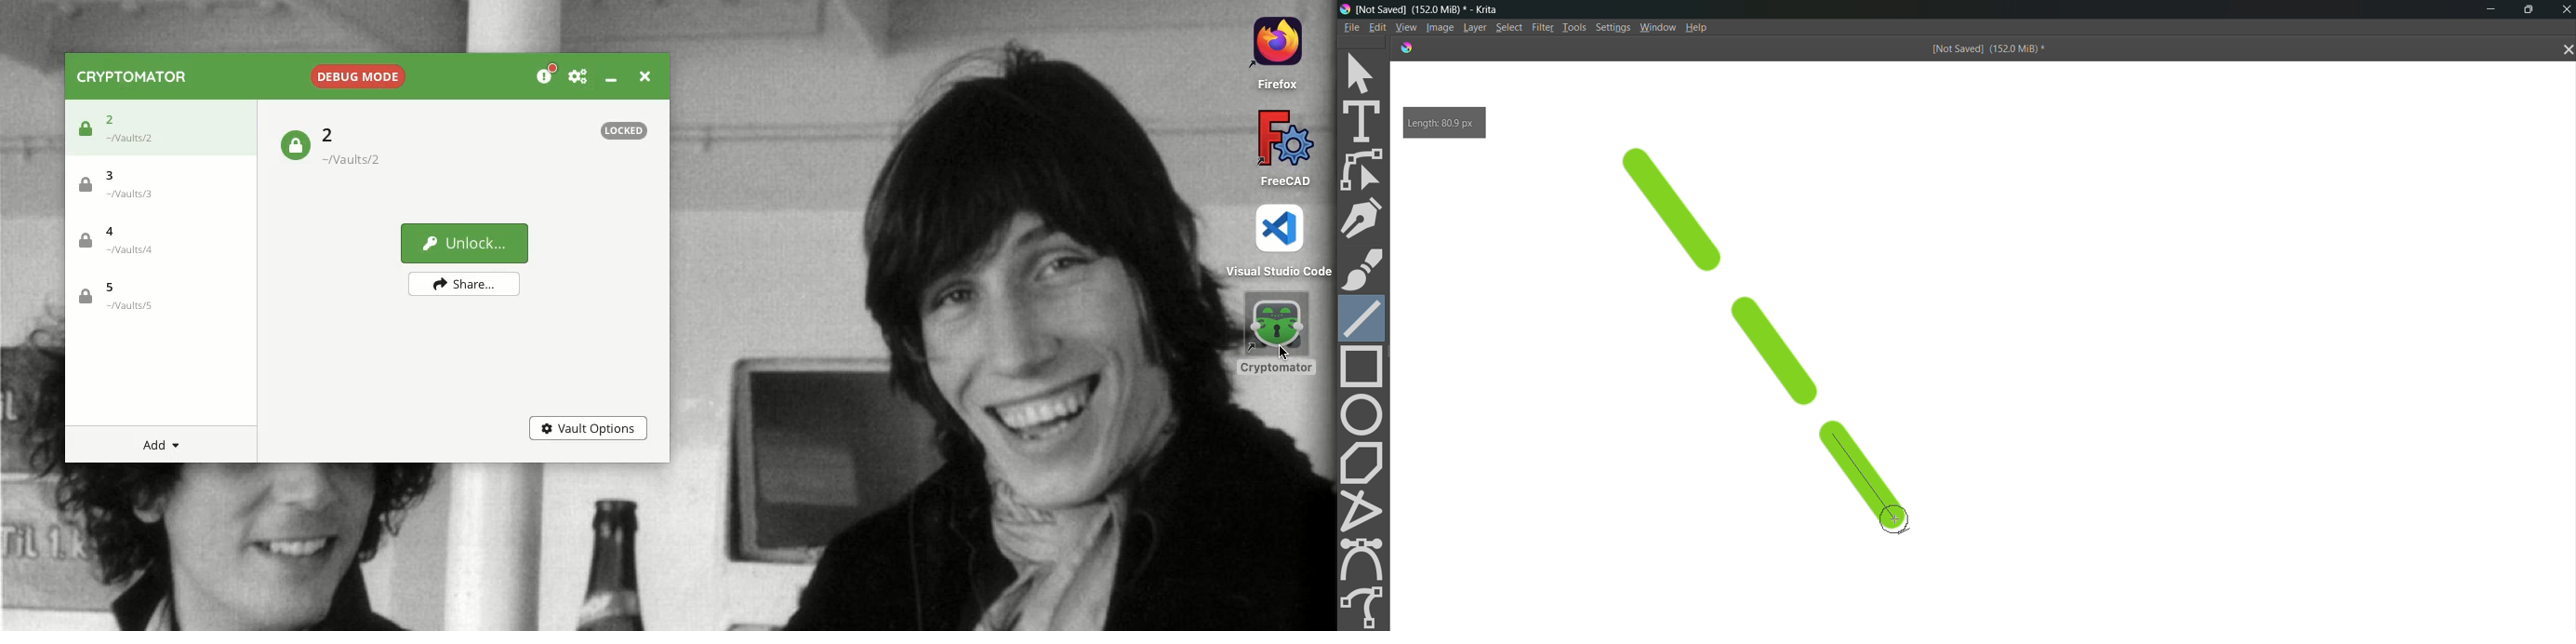 This screenshot has width=2576, height=644. What do you see at coordinates (155, 188) in the screenshot?
I see `Vault 3` at bounding box center [155, 188].